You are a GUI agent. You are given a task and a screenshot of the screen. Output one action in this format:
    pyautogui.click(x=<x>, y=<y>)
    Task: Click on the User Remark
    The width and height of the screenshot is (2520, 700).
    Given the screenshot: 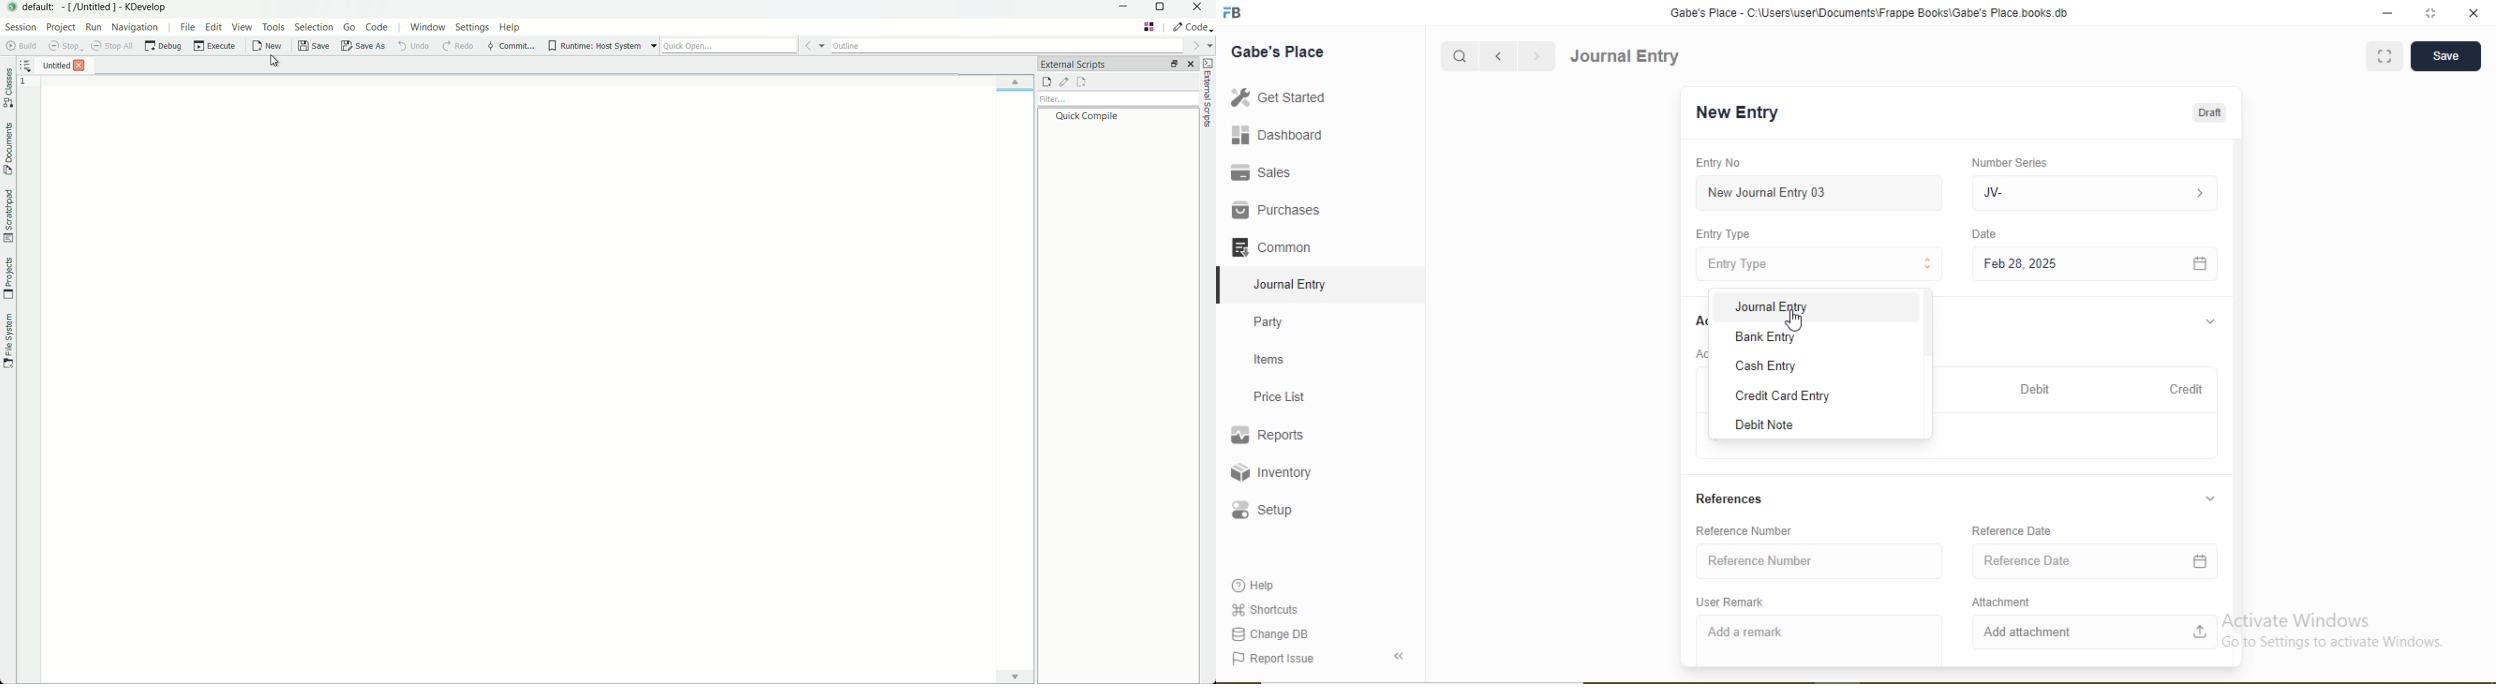 What is the action you would take?
    pyautogui.click(x=1729, y=602)
    